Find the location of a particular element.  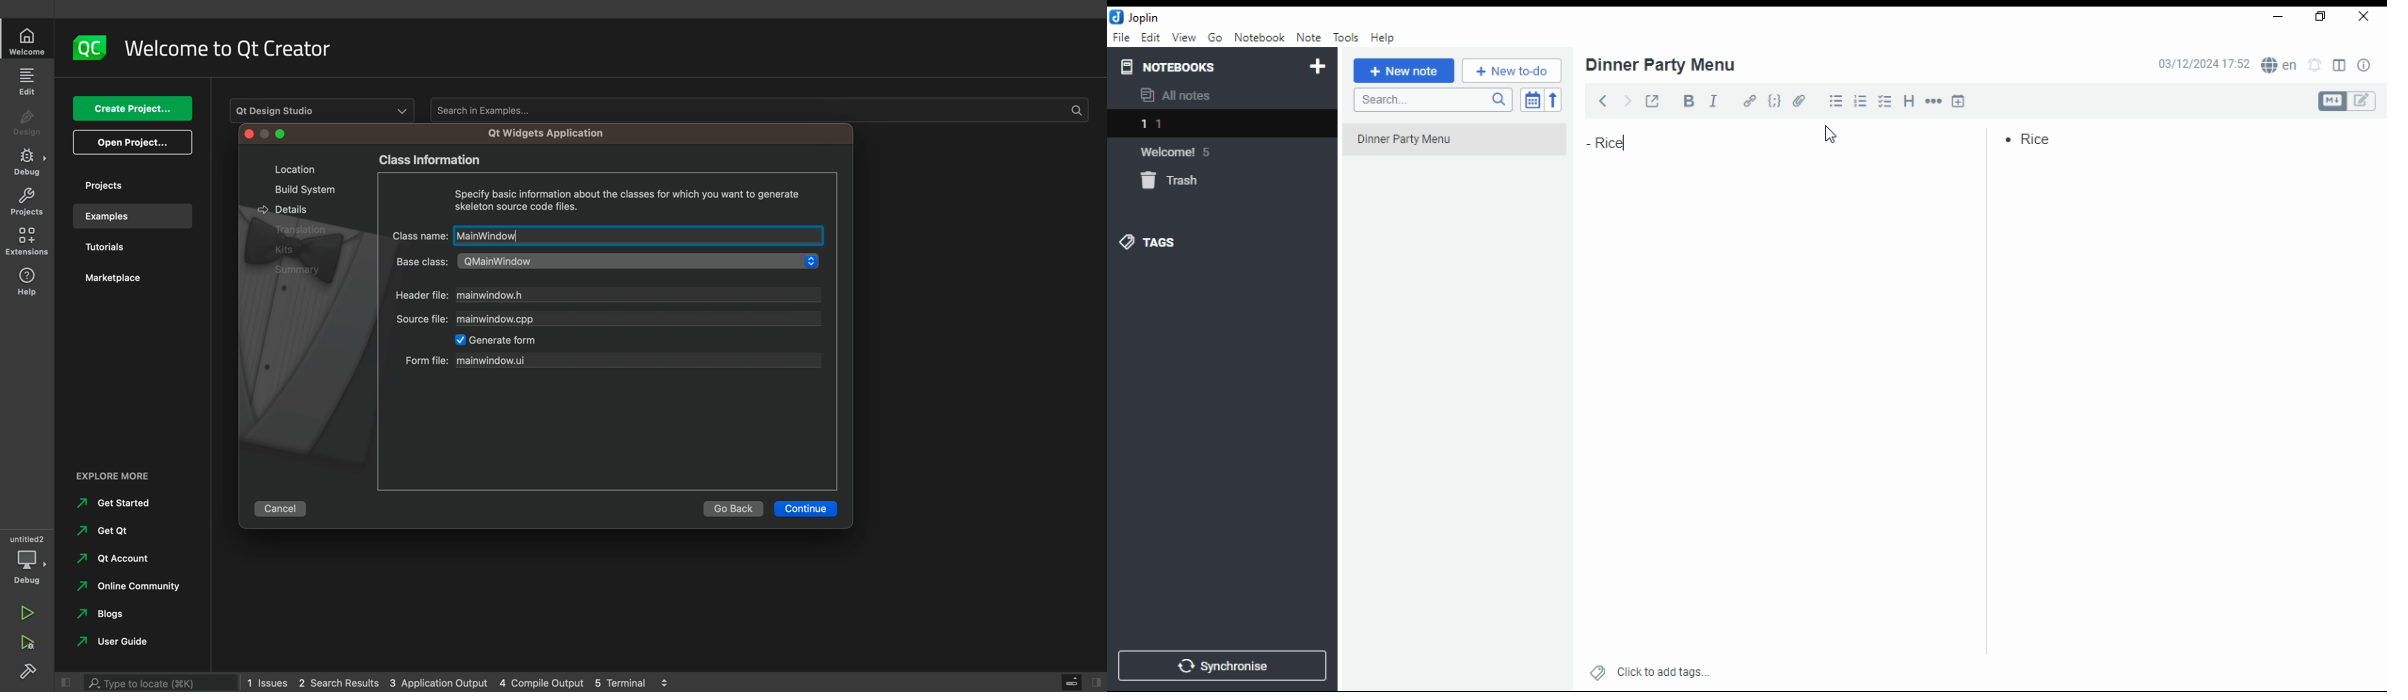

horizontal rule is located at coordinates (1931, 100).